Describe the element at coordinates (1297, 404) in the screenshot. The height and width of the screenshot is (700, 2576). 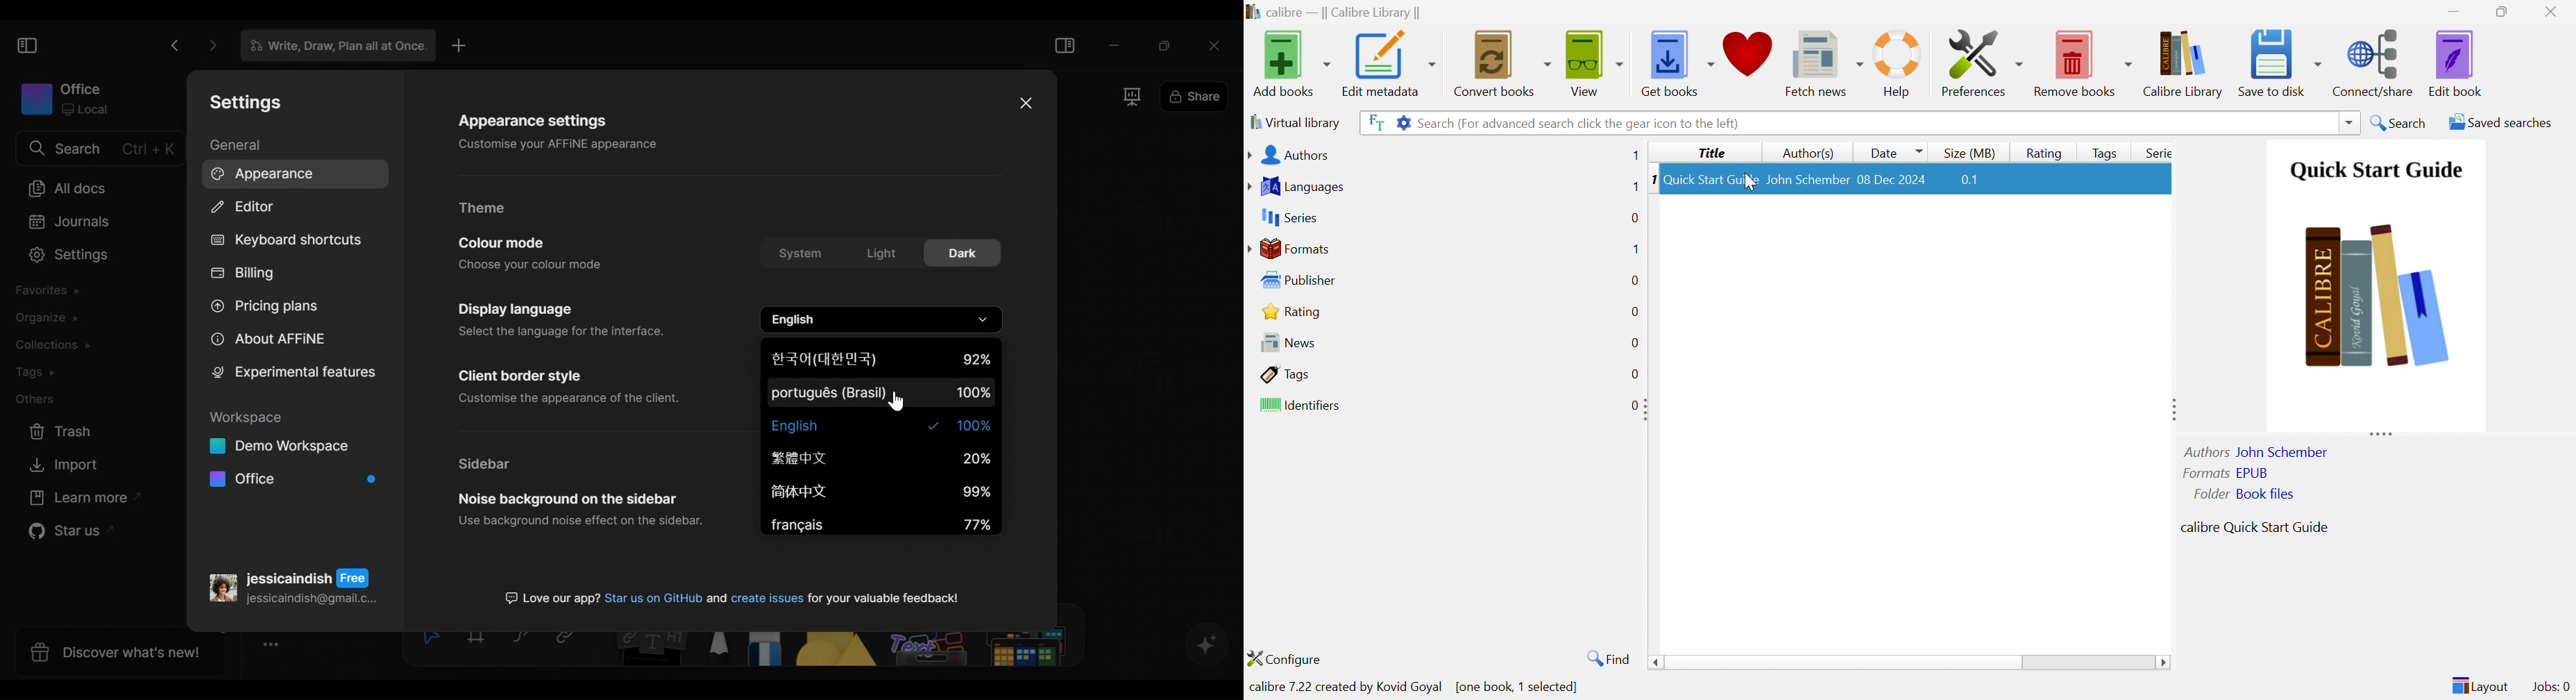
I see `Identifiers` at that location.